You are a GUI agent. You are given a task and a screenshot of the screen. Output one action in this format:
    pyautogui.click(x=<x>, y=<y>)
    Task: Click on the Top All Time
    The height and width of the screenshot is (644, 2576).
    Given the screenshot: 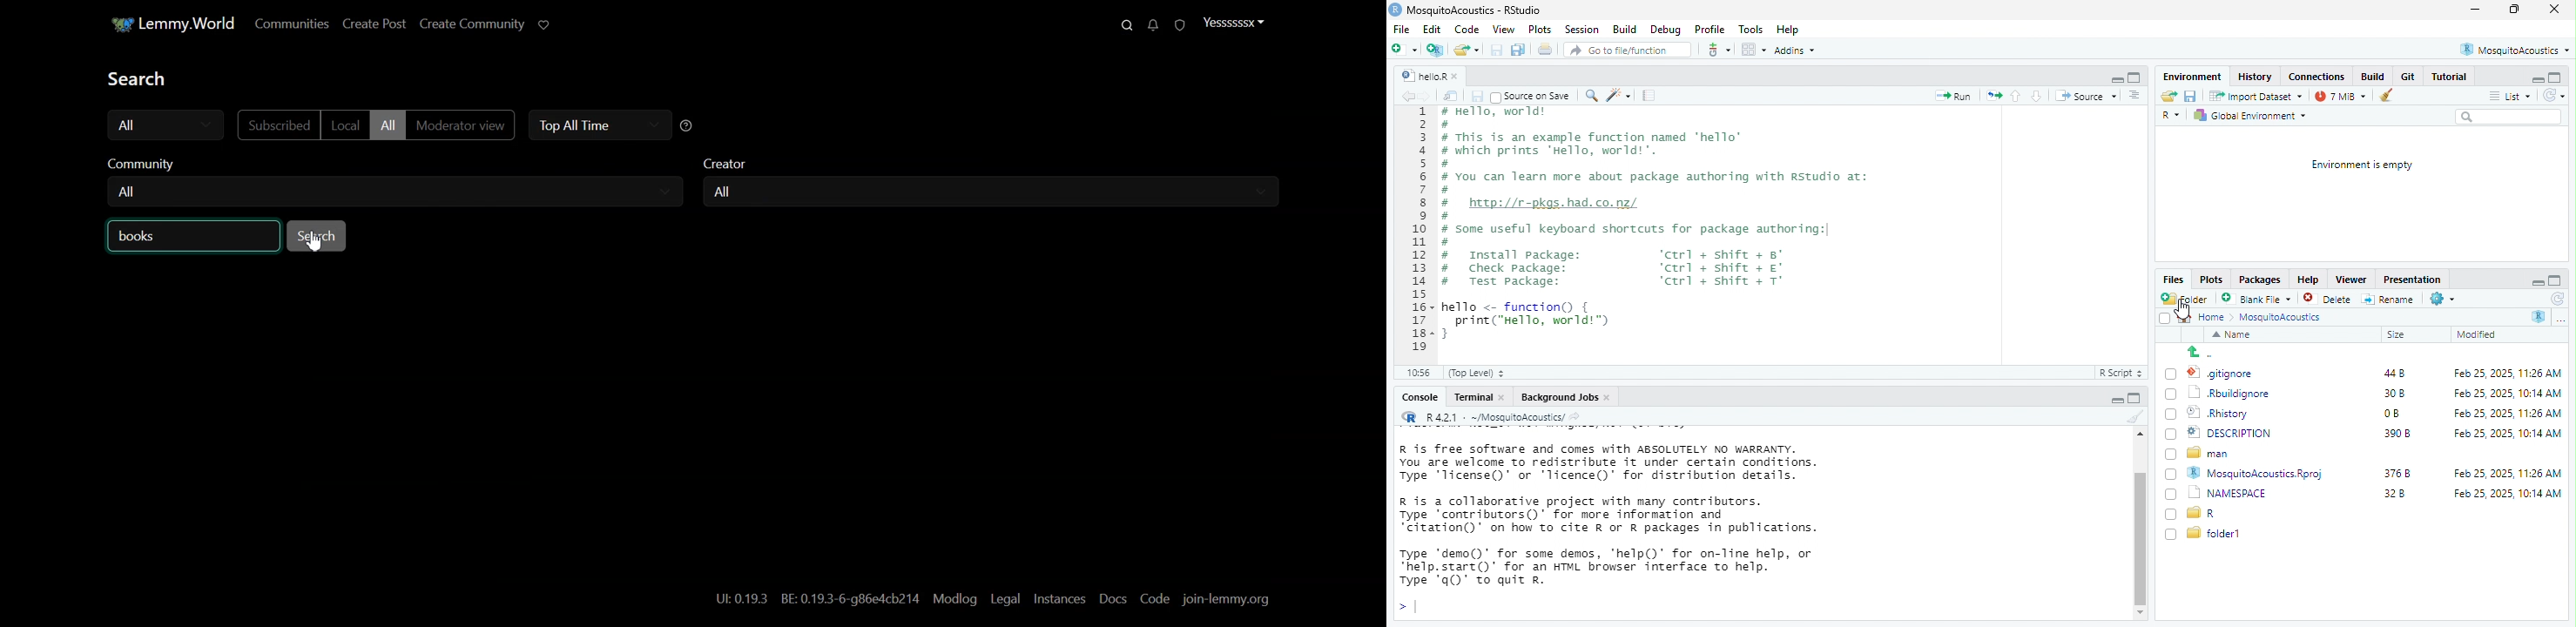 What is the action you would take?
    pyautogui.click(x=600, y=125)
    